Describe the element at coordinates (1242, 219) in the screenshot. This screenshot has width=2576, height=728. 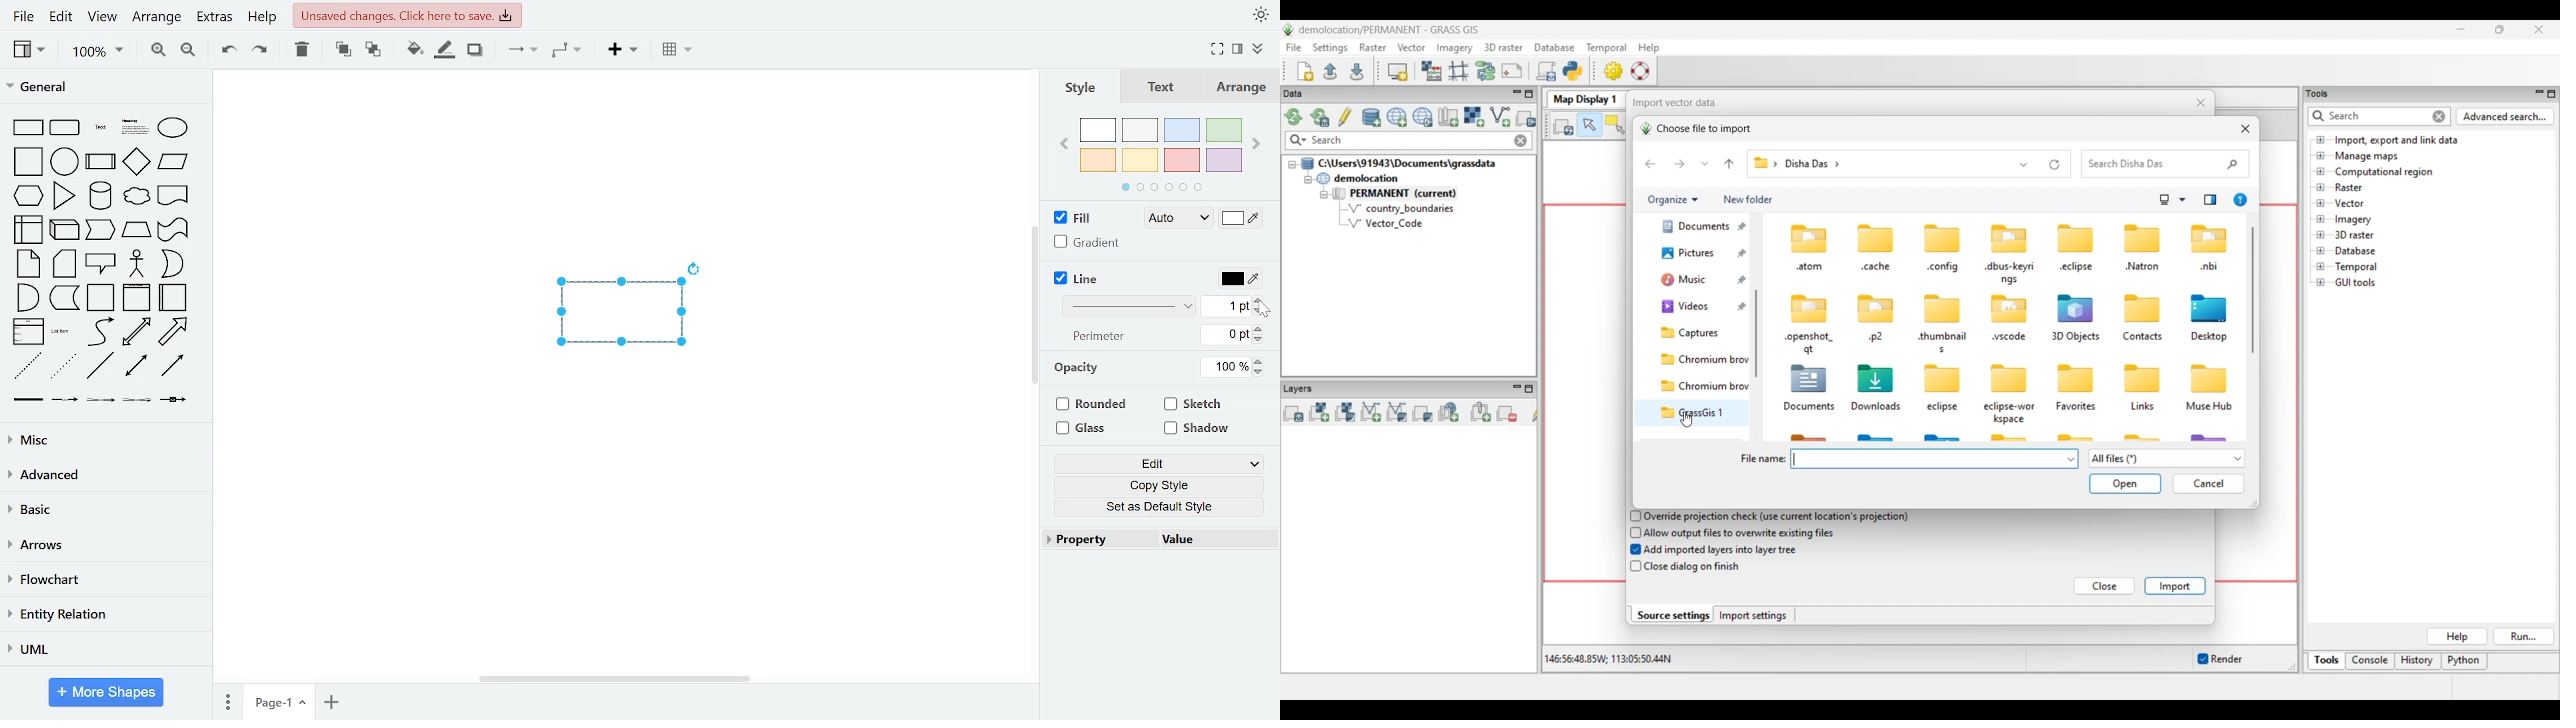
I see `fill color` at that location.